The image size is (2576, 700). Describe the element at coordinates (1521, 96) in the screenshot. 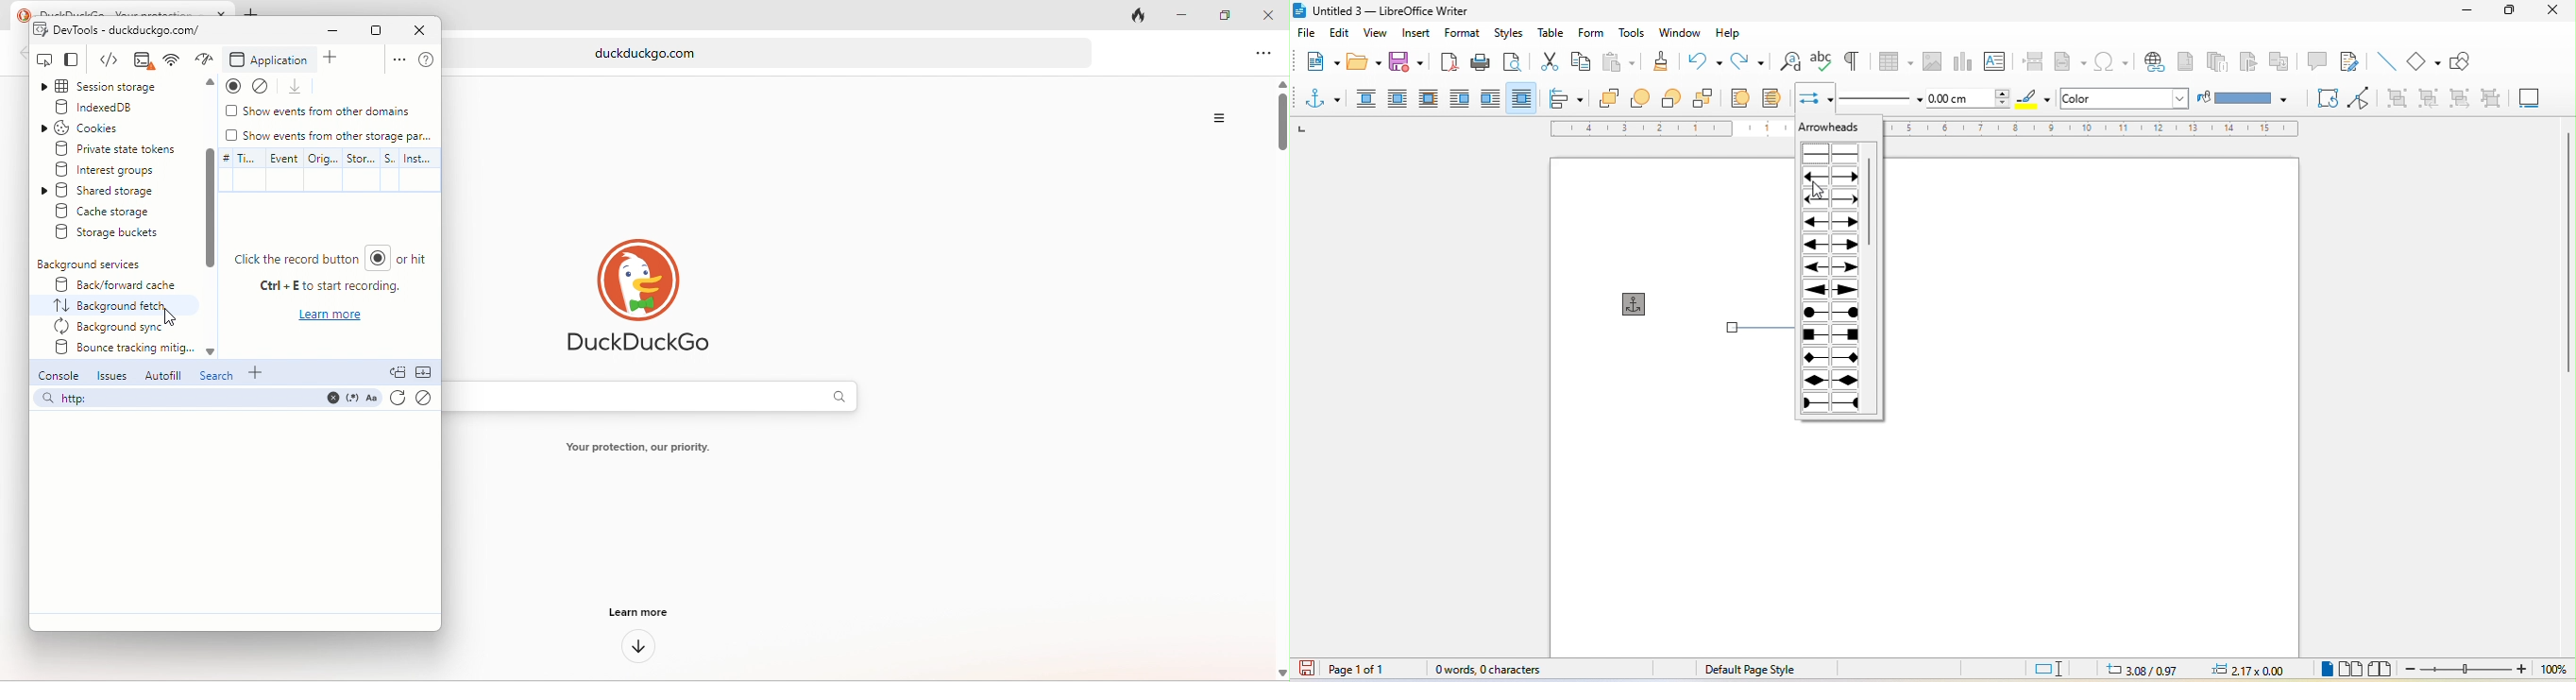

I see `through` at that location.